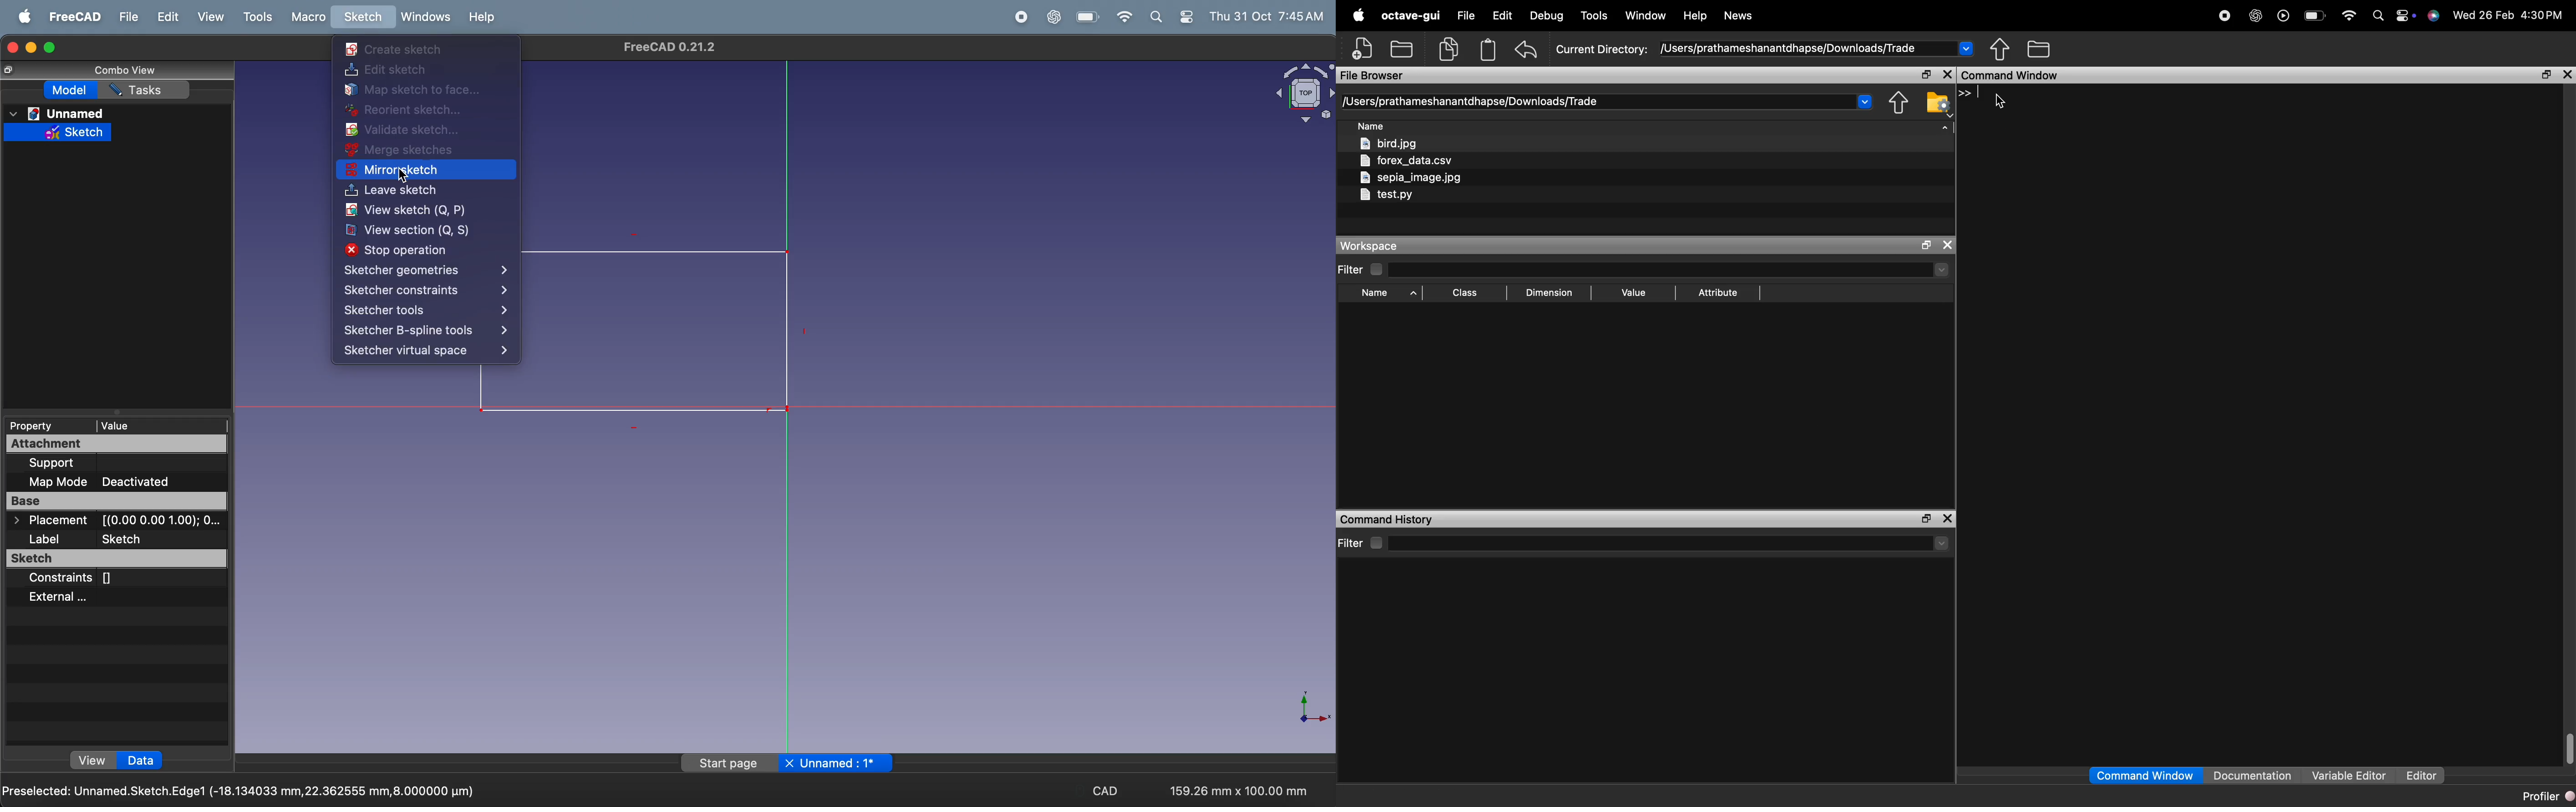 This screenshot has height=812, width=2576. Describe the element at coordinates (32, 46) in the screenshot. I see `minimize` at that location.